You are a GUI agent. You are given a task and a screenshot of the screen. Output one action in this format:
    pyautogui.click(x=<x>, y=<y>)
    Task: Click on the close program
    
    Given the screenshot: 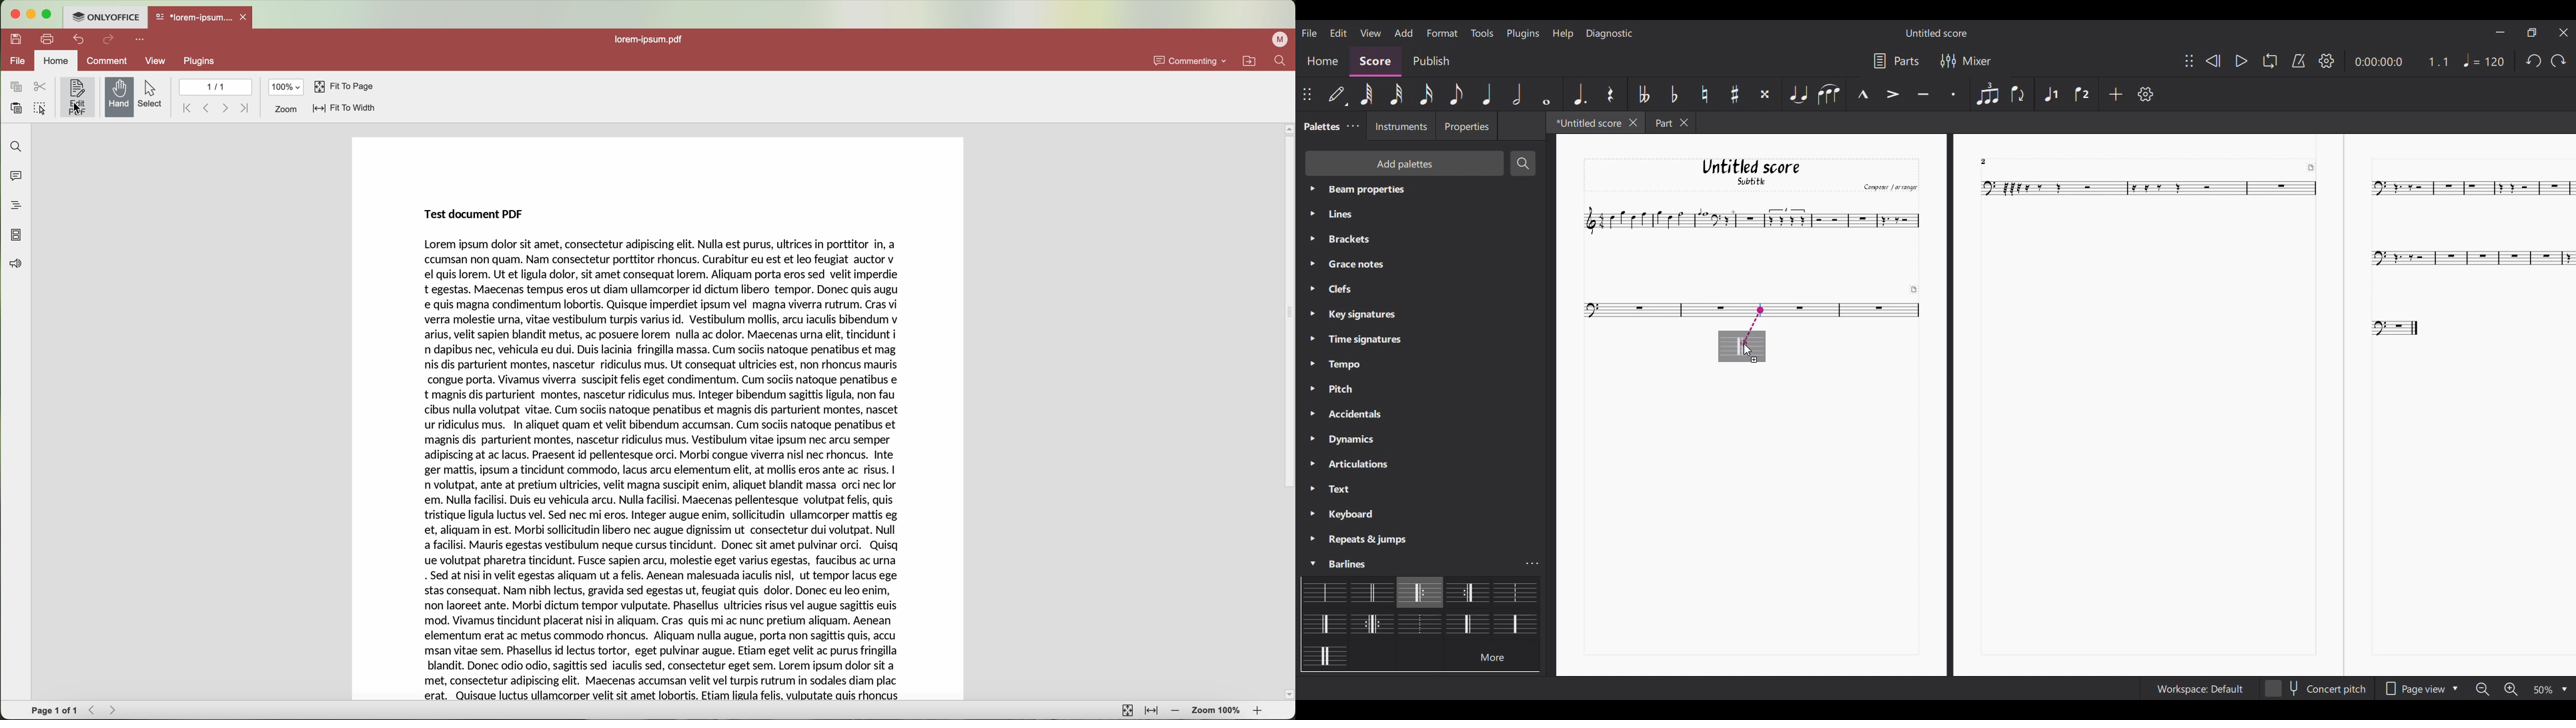 What is the action you would take?
    pyautogui.click(x=16, y=14)
    